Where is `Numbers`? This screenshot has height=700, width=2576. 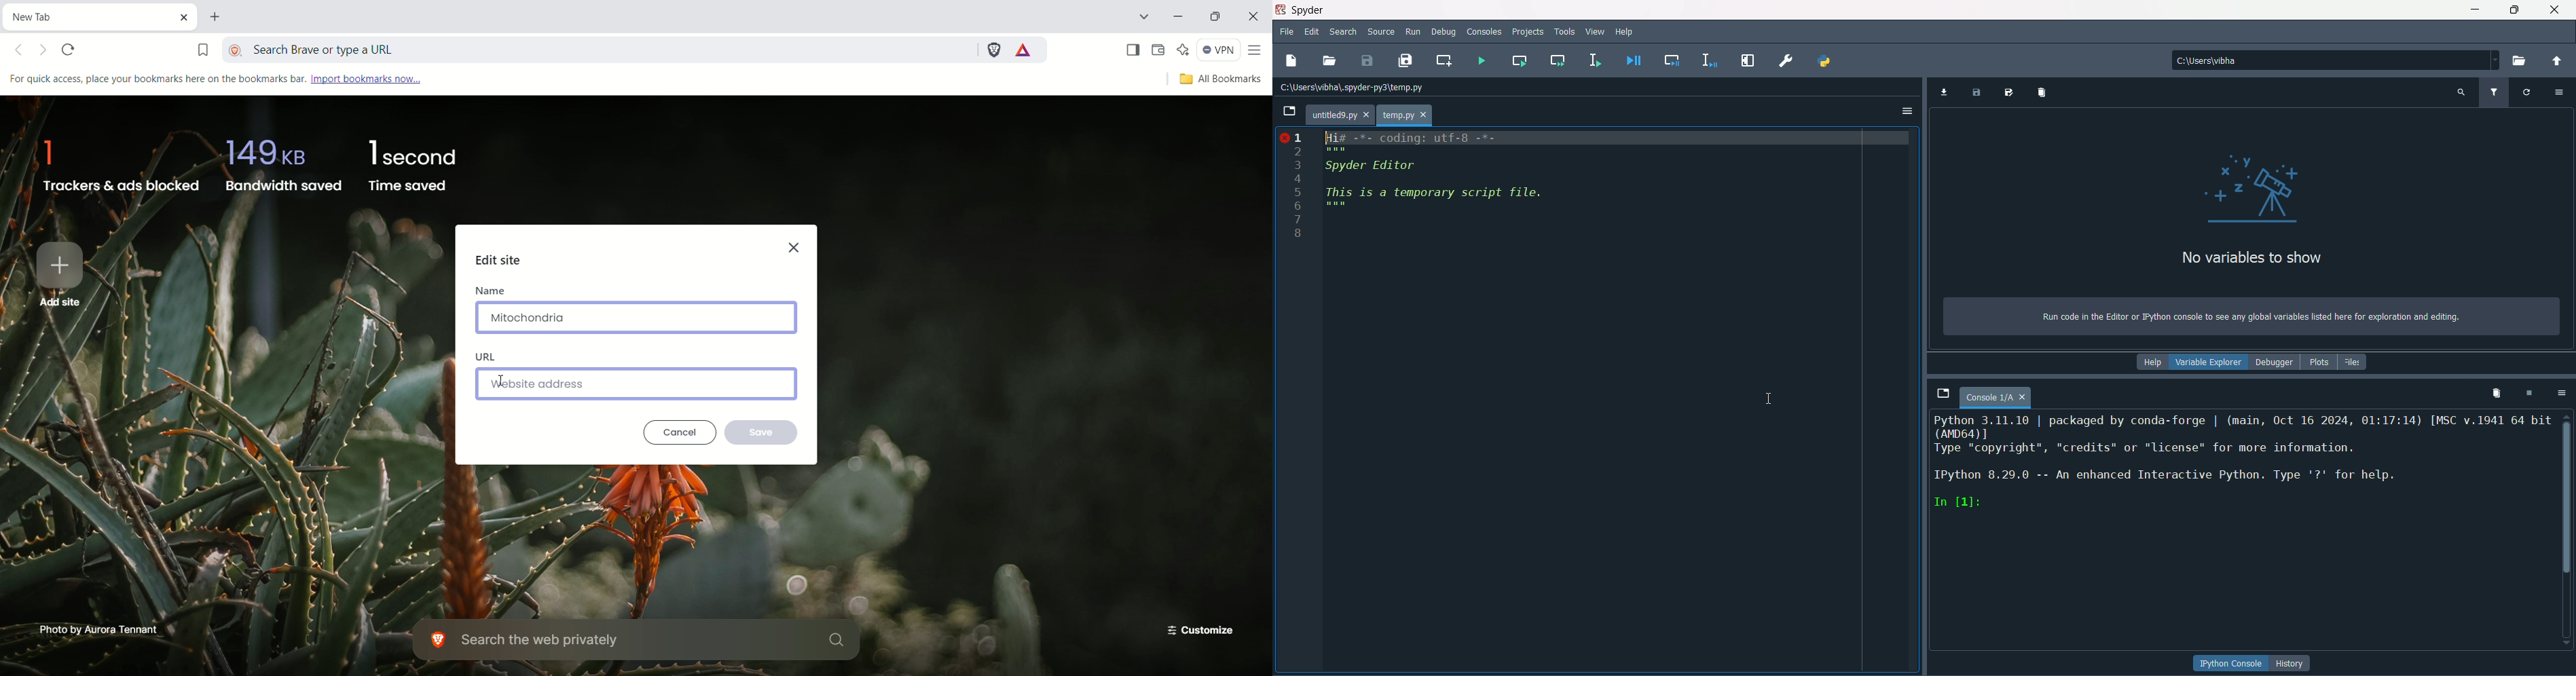
Numbers is located at coordinates (1292, 189).